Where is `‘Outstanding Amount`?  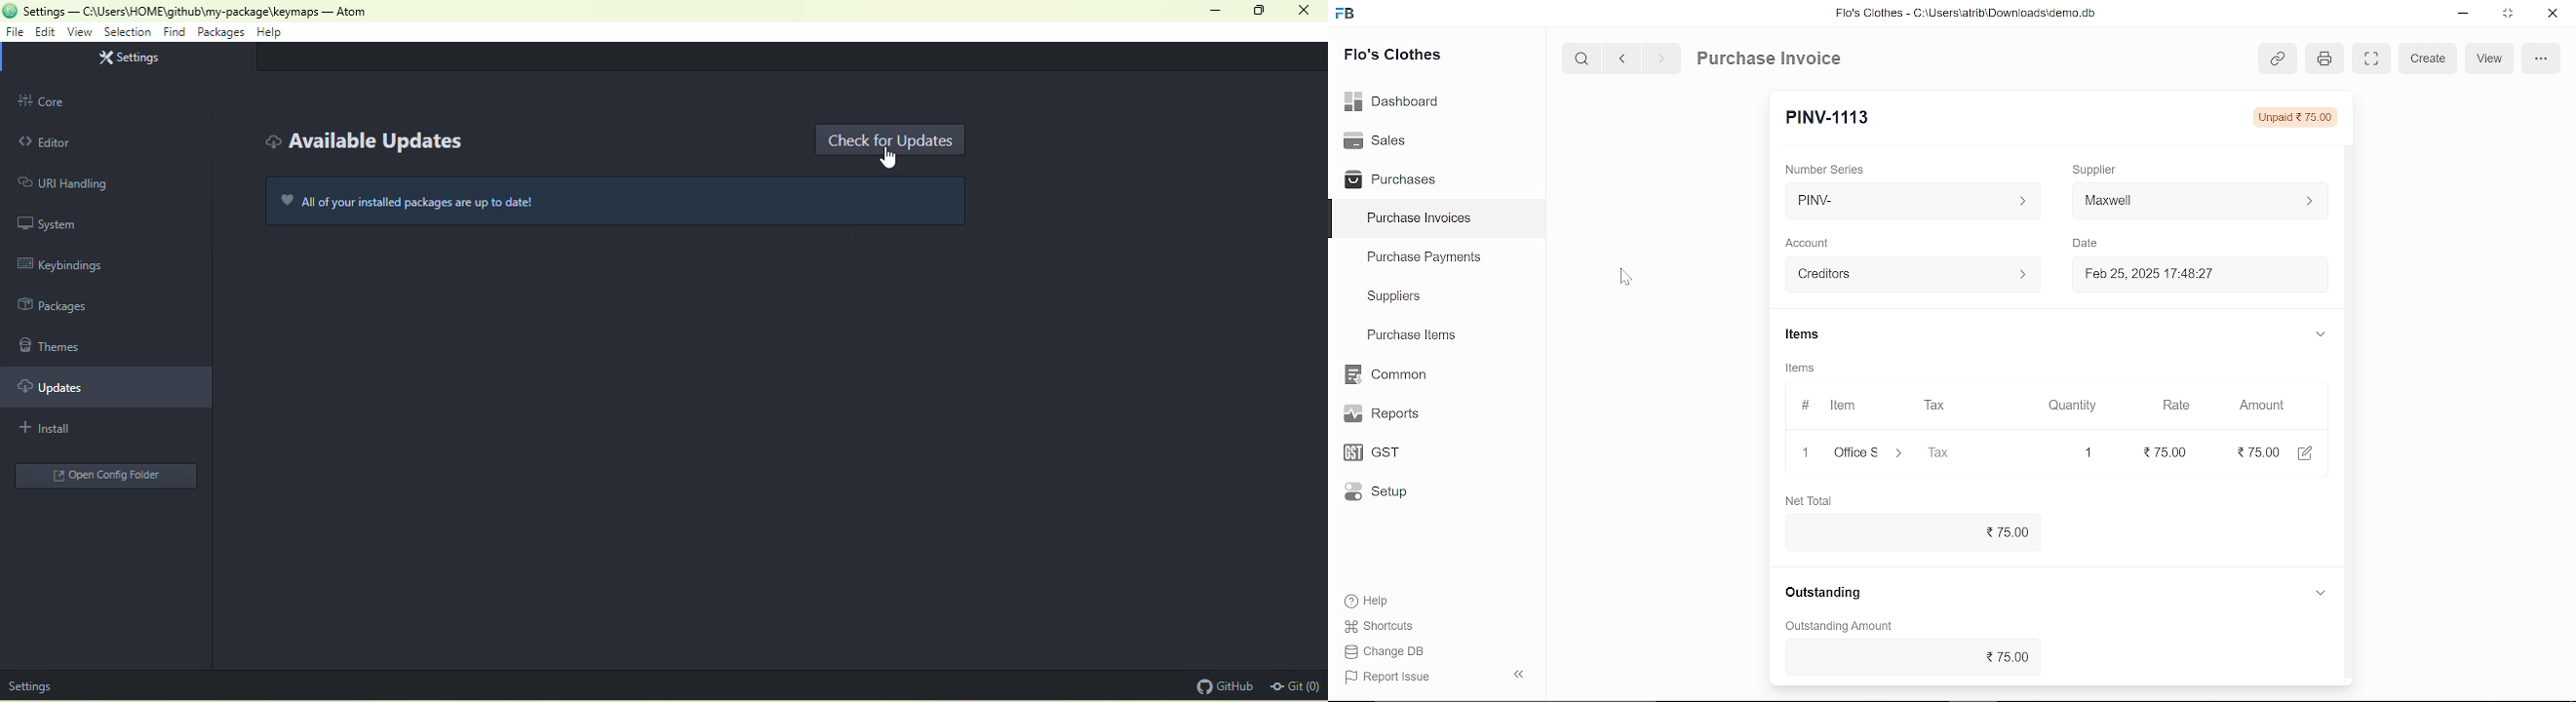
‘Outstanding Amount is located at coordinates (1833, 627).